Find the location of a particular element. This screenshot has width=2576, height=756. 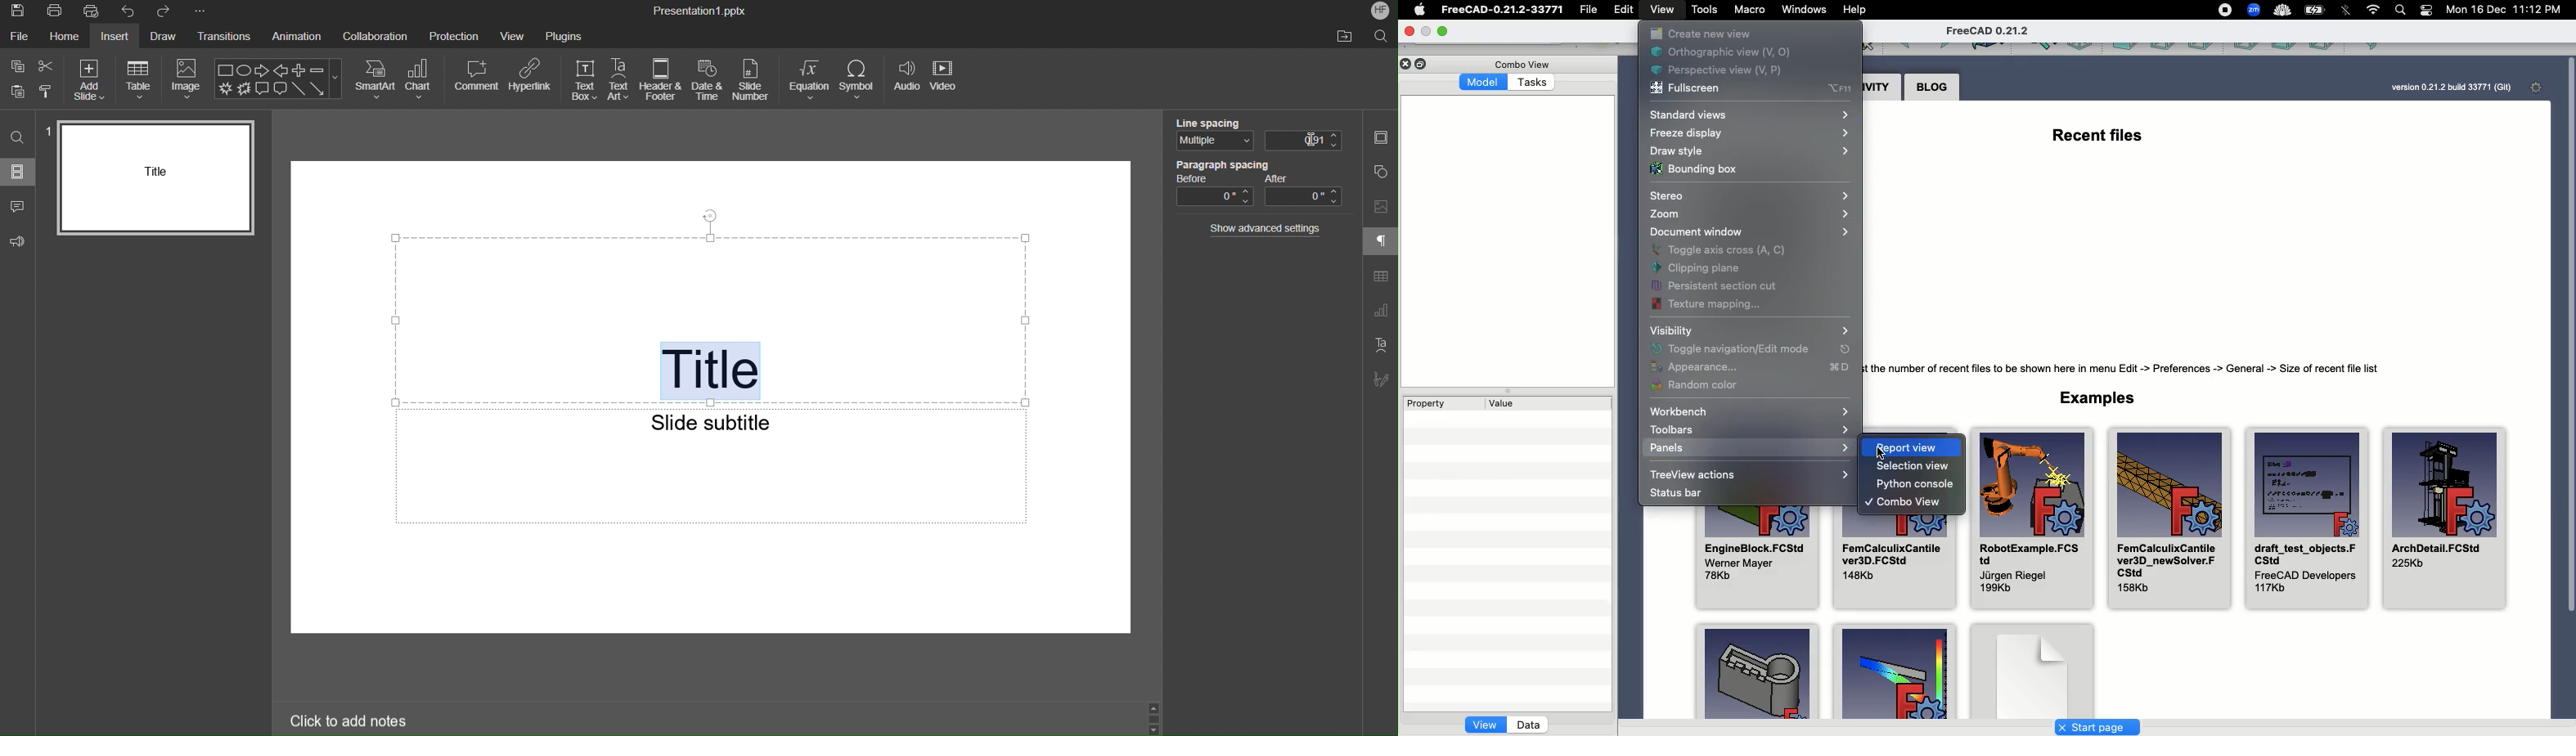

Date and Time is located at coordinates (709, 81).